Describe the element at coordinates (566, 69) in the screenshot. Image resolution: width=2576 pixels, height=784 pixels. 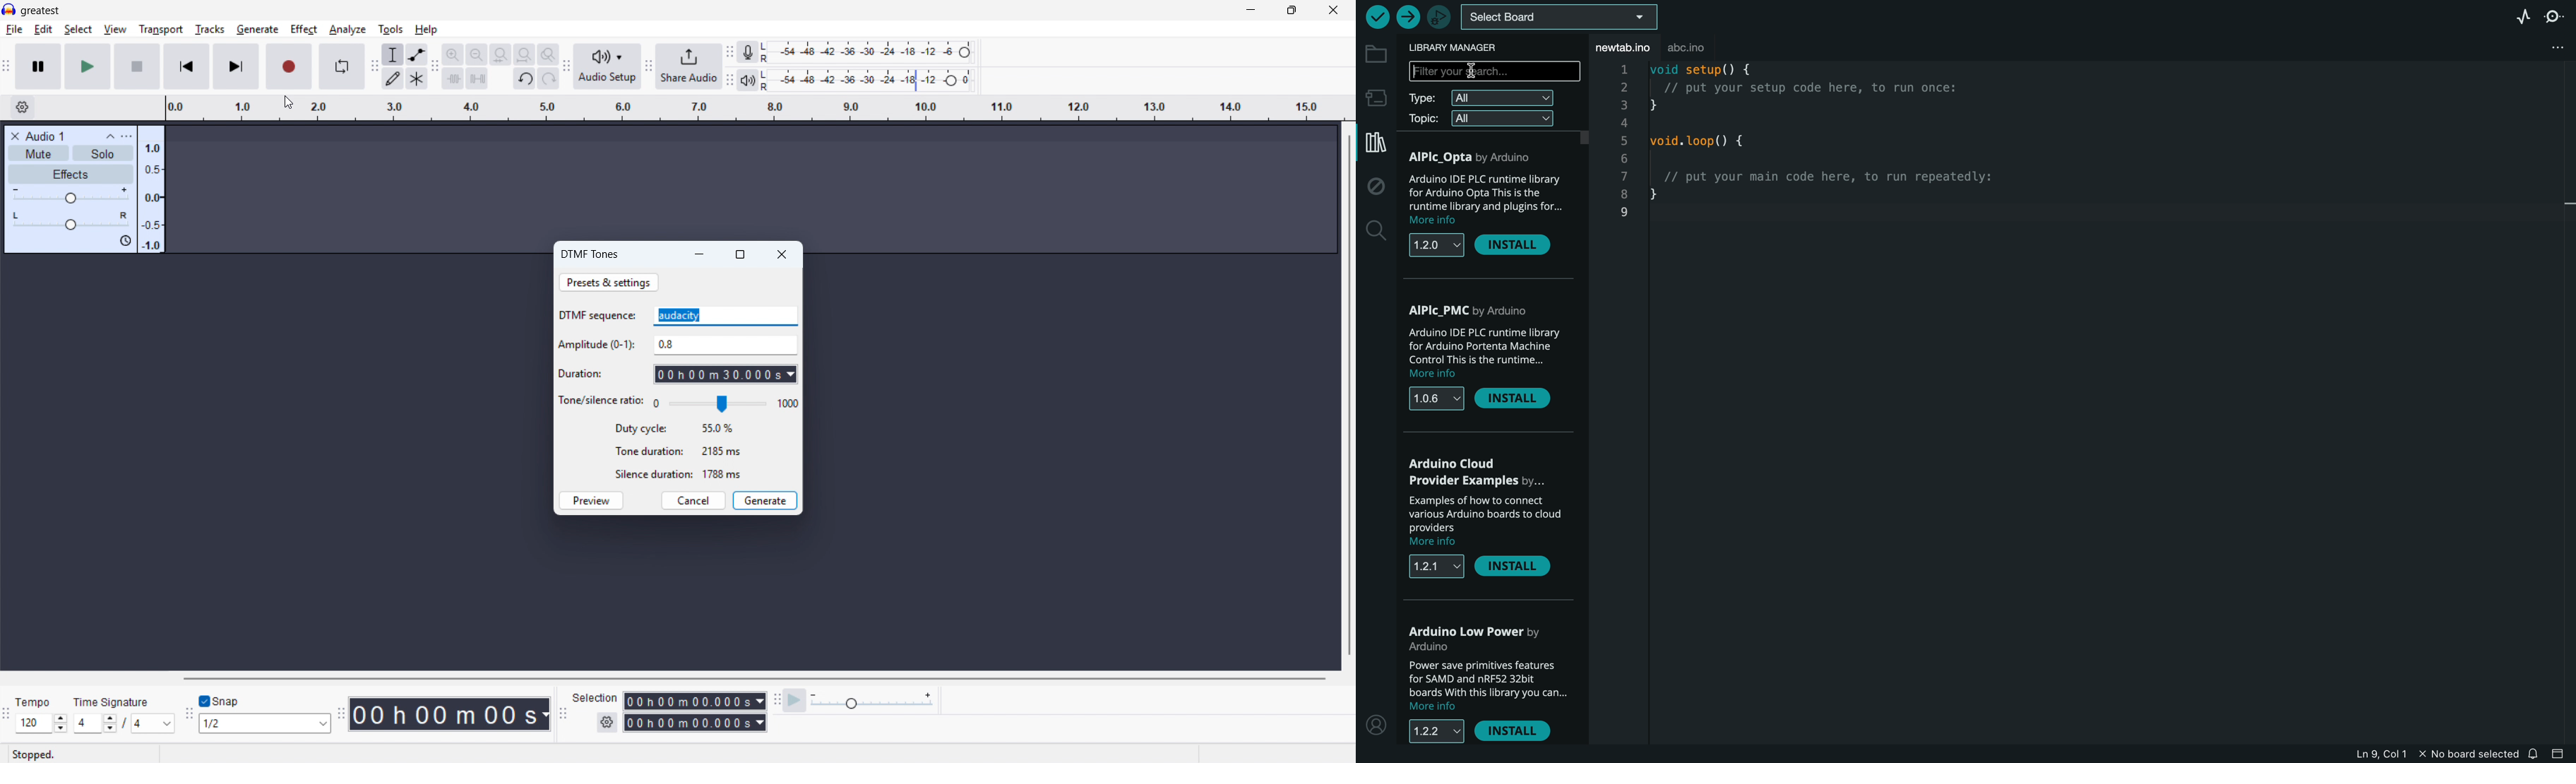
I see `audio setup toolbar` at that location.